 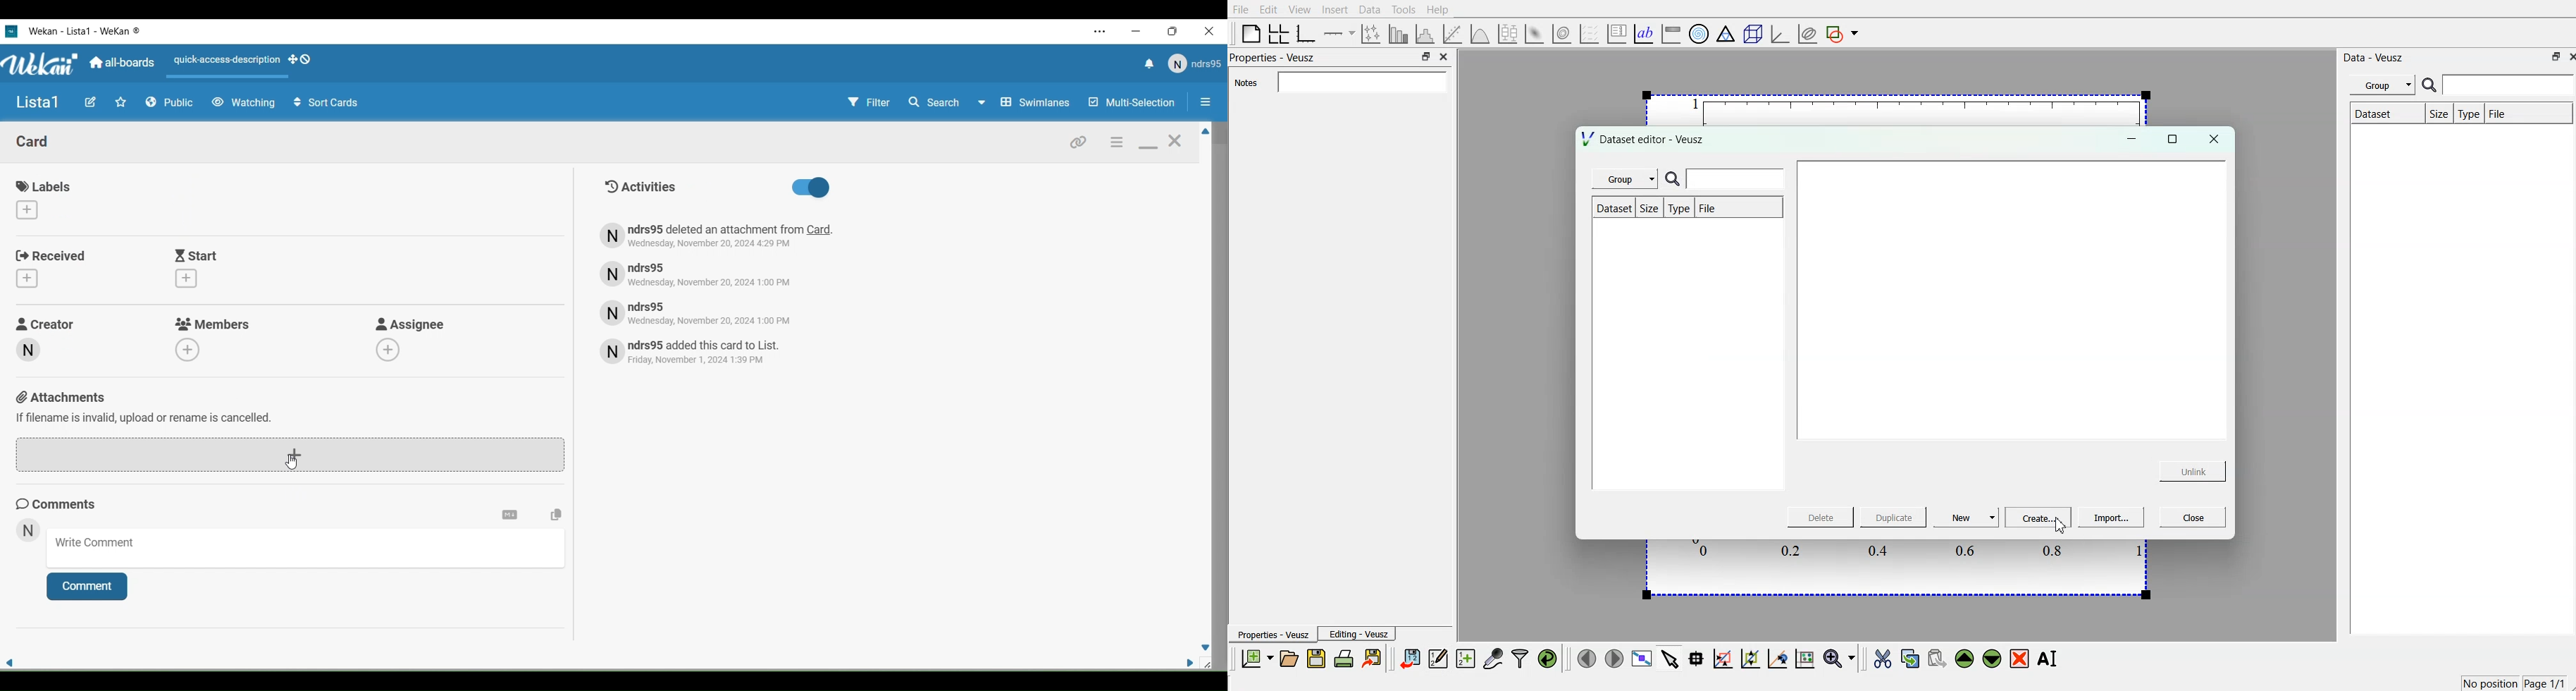 What do you see at coordinates (1967, 516) in the screenshot?
I see `New` at bounding box center [1967, 516].